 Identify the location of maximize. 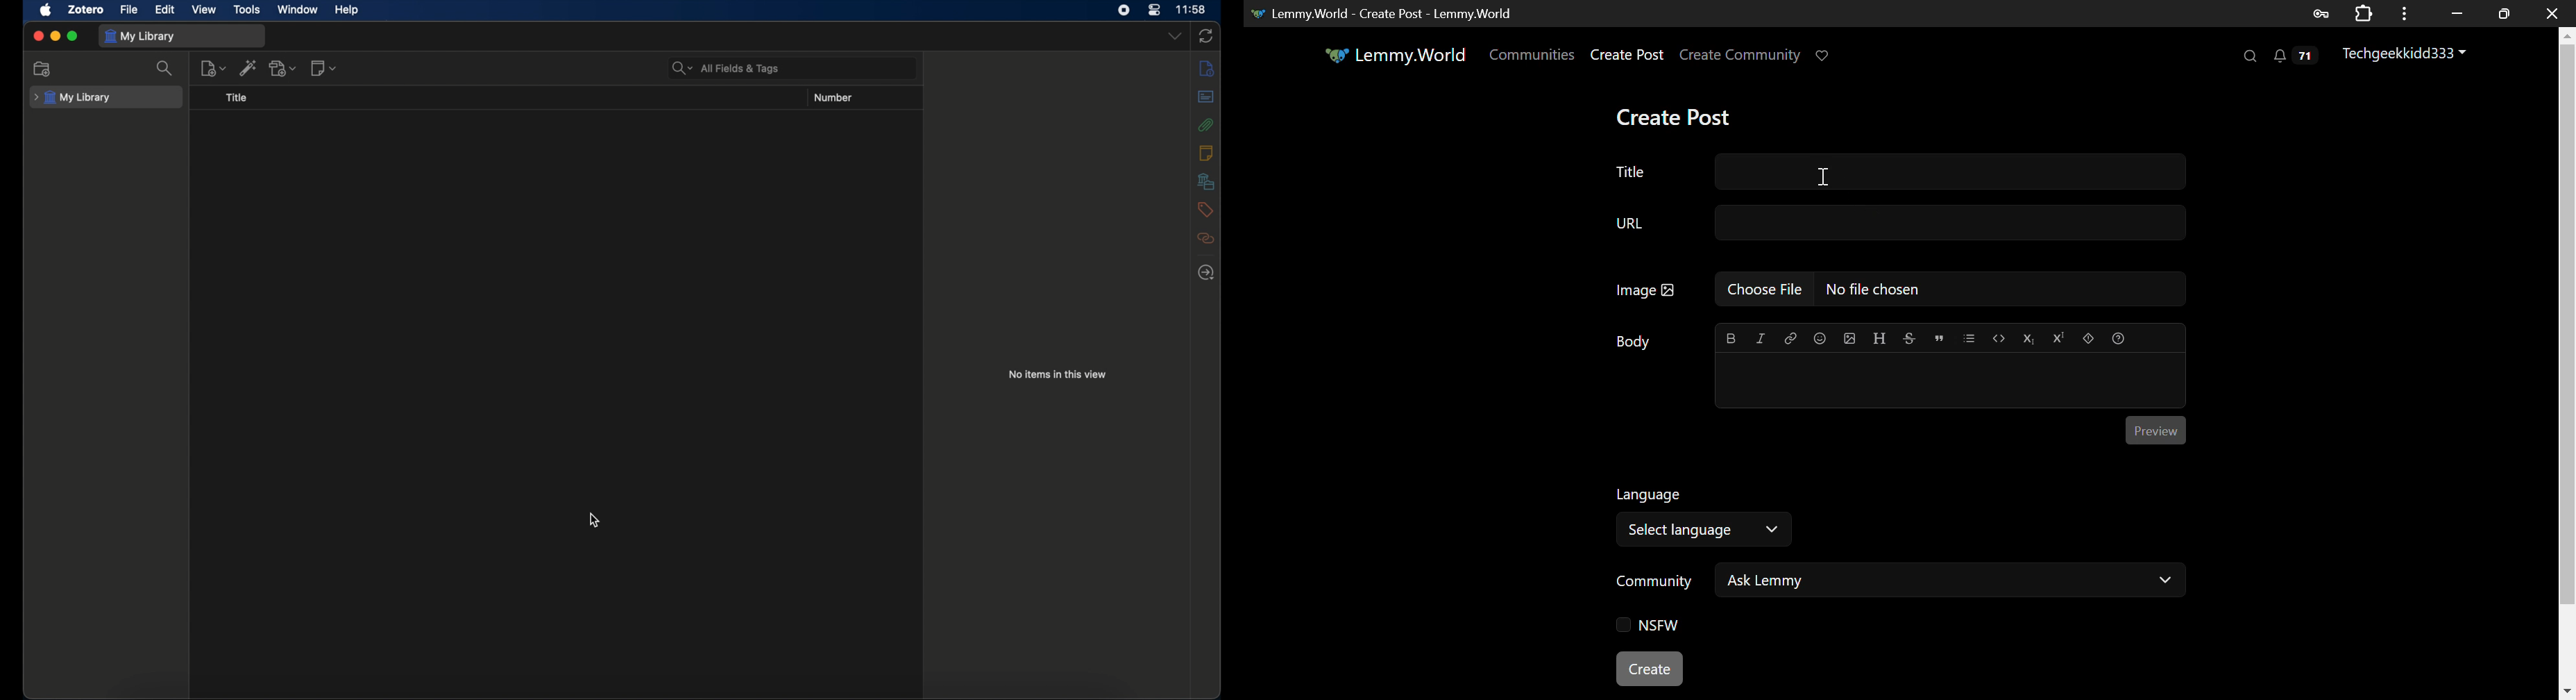
(73, 36).